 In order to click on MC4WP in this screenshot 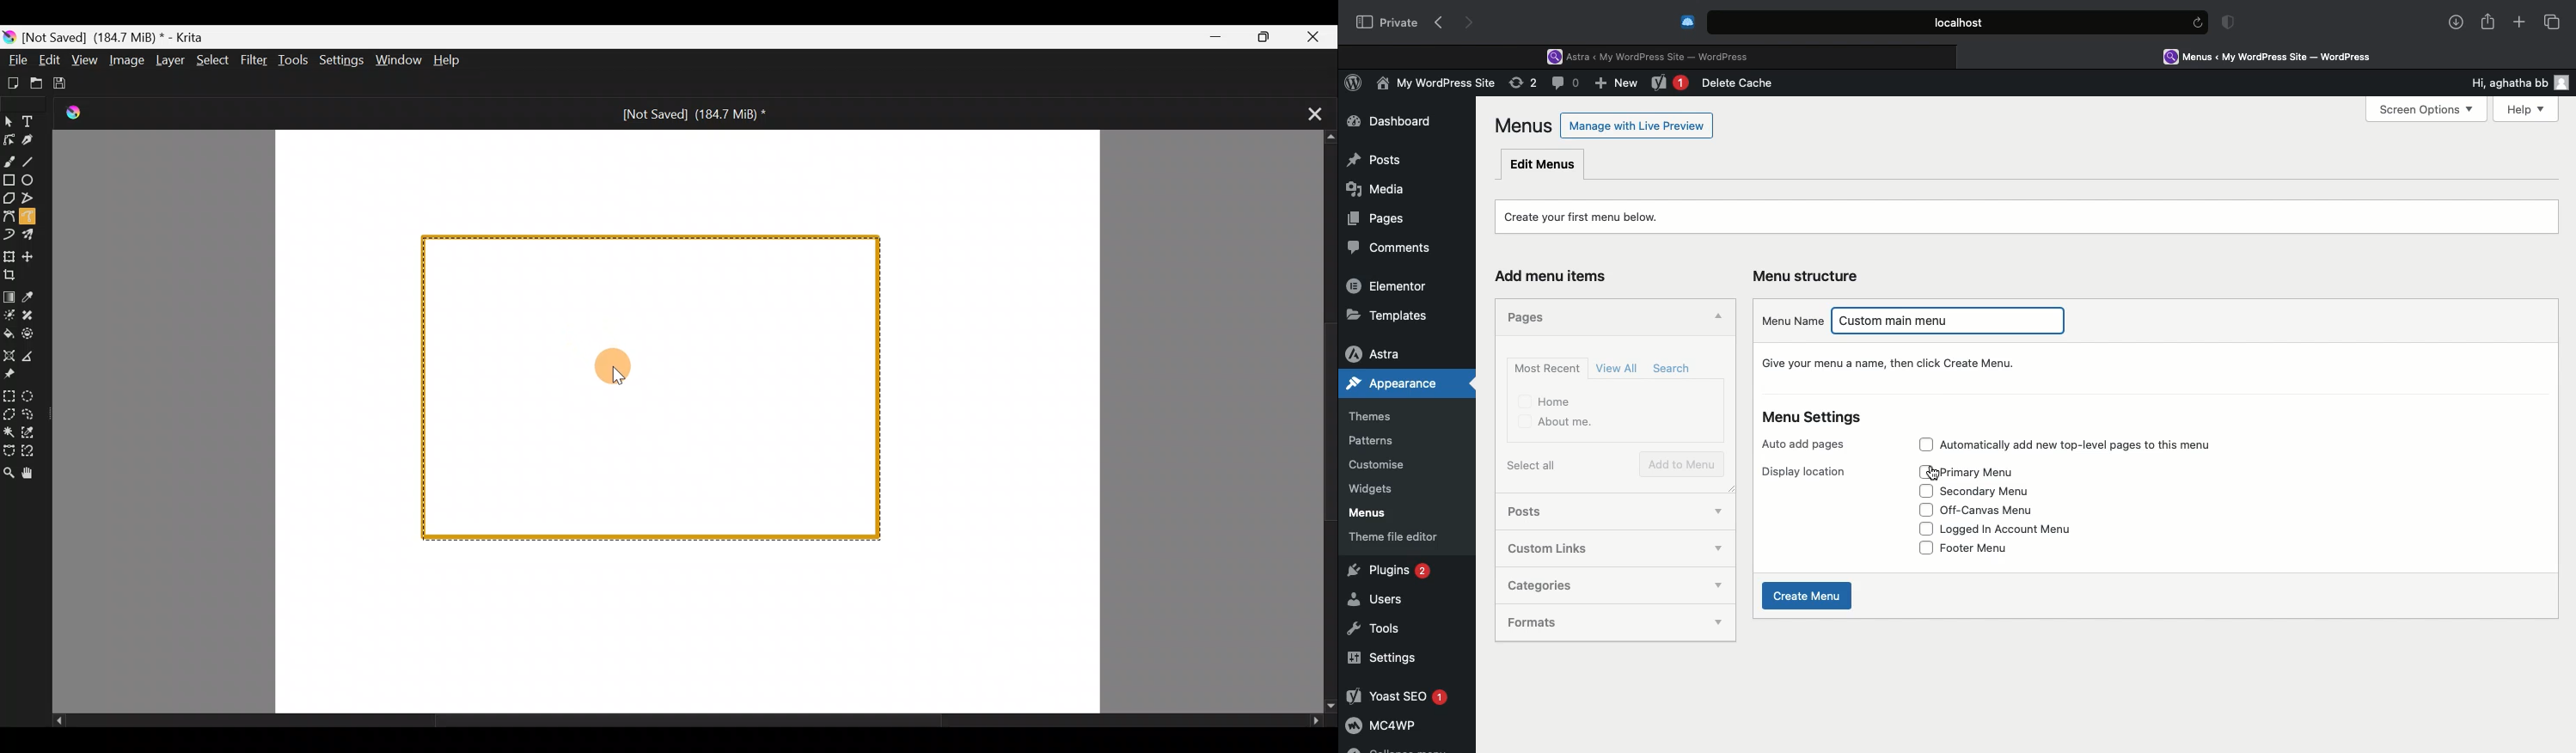, I will do `click(1381, 728)`.